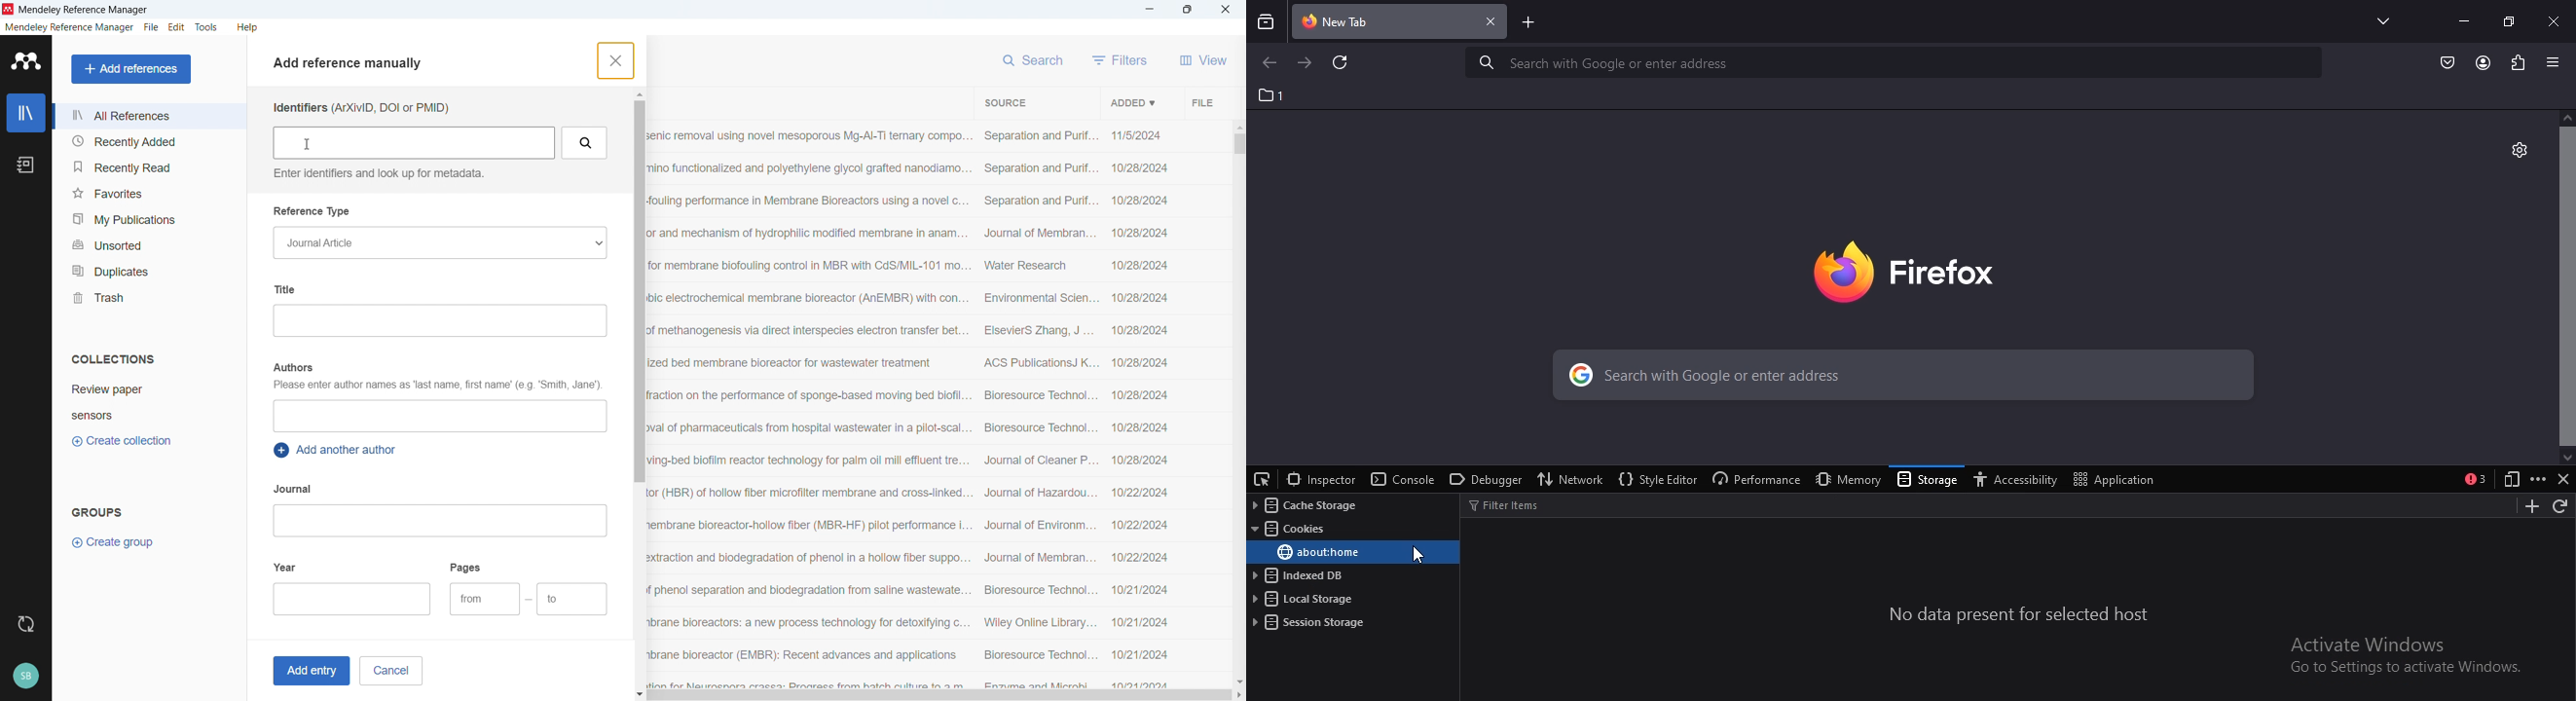 This screenshot has width=2576, height=728. I want to click on Sort by source , so click(1005, 103).